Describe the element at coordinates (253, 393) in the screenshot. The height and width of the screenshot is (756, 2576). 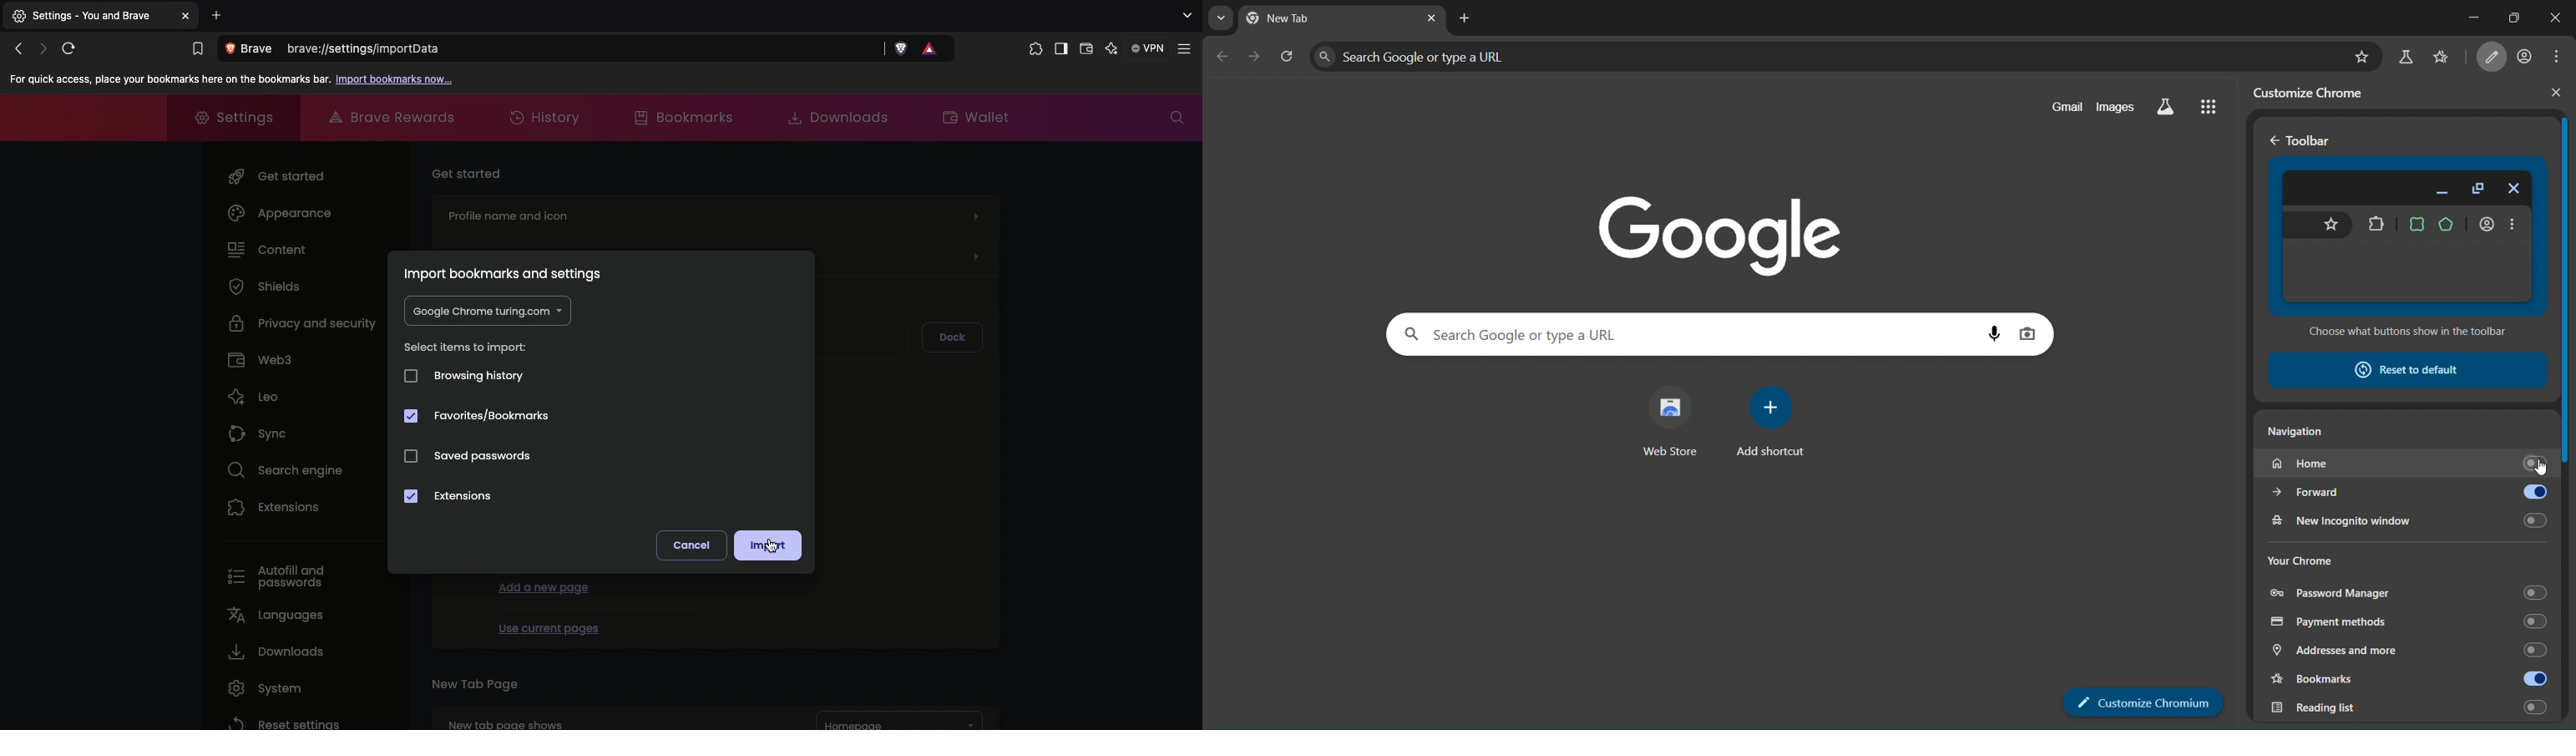
I see `Leo` at that location.